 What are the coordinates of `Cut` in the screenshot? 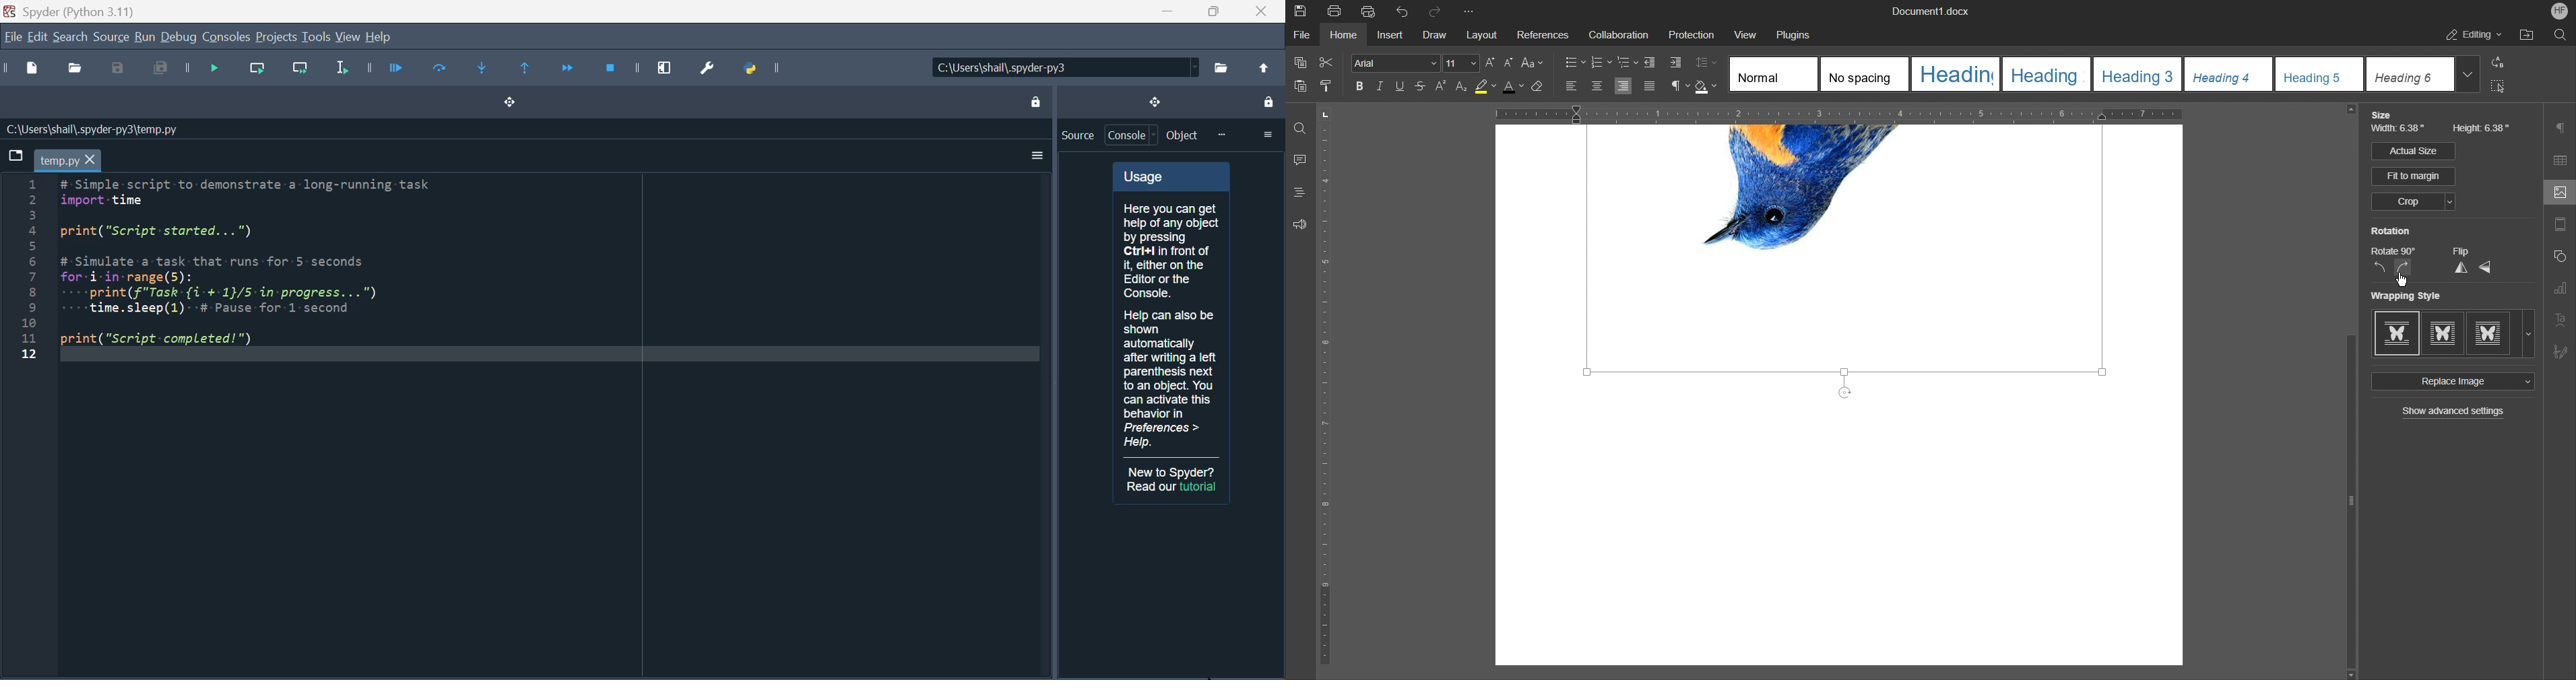 It's located at (1328, 63).